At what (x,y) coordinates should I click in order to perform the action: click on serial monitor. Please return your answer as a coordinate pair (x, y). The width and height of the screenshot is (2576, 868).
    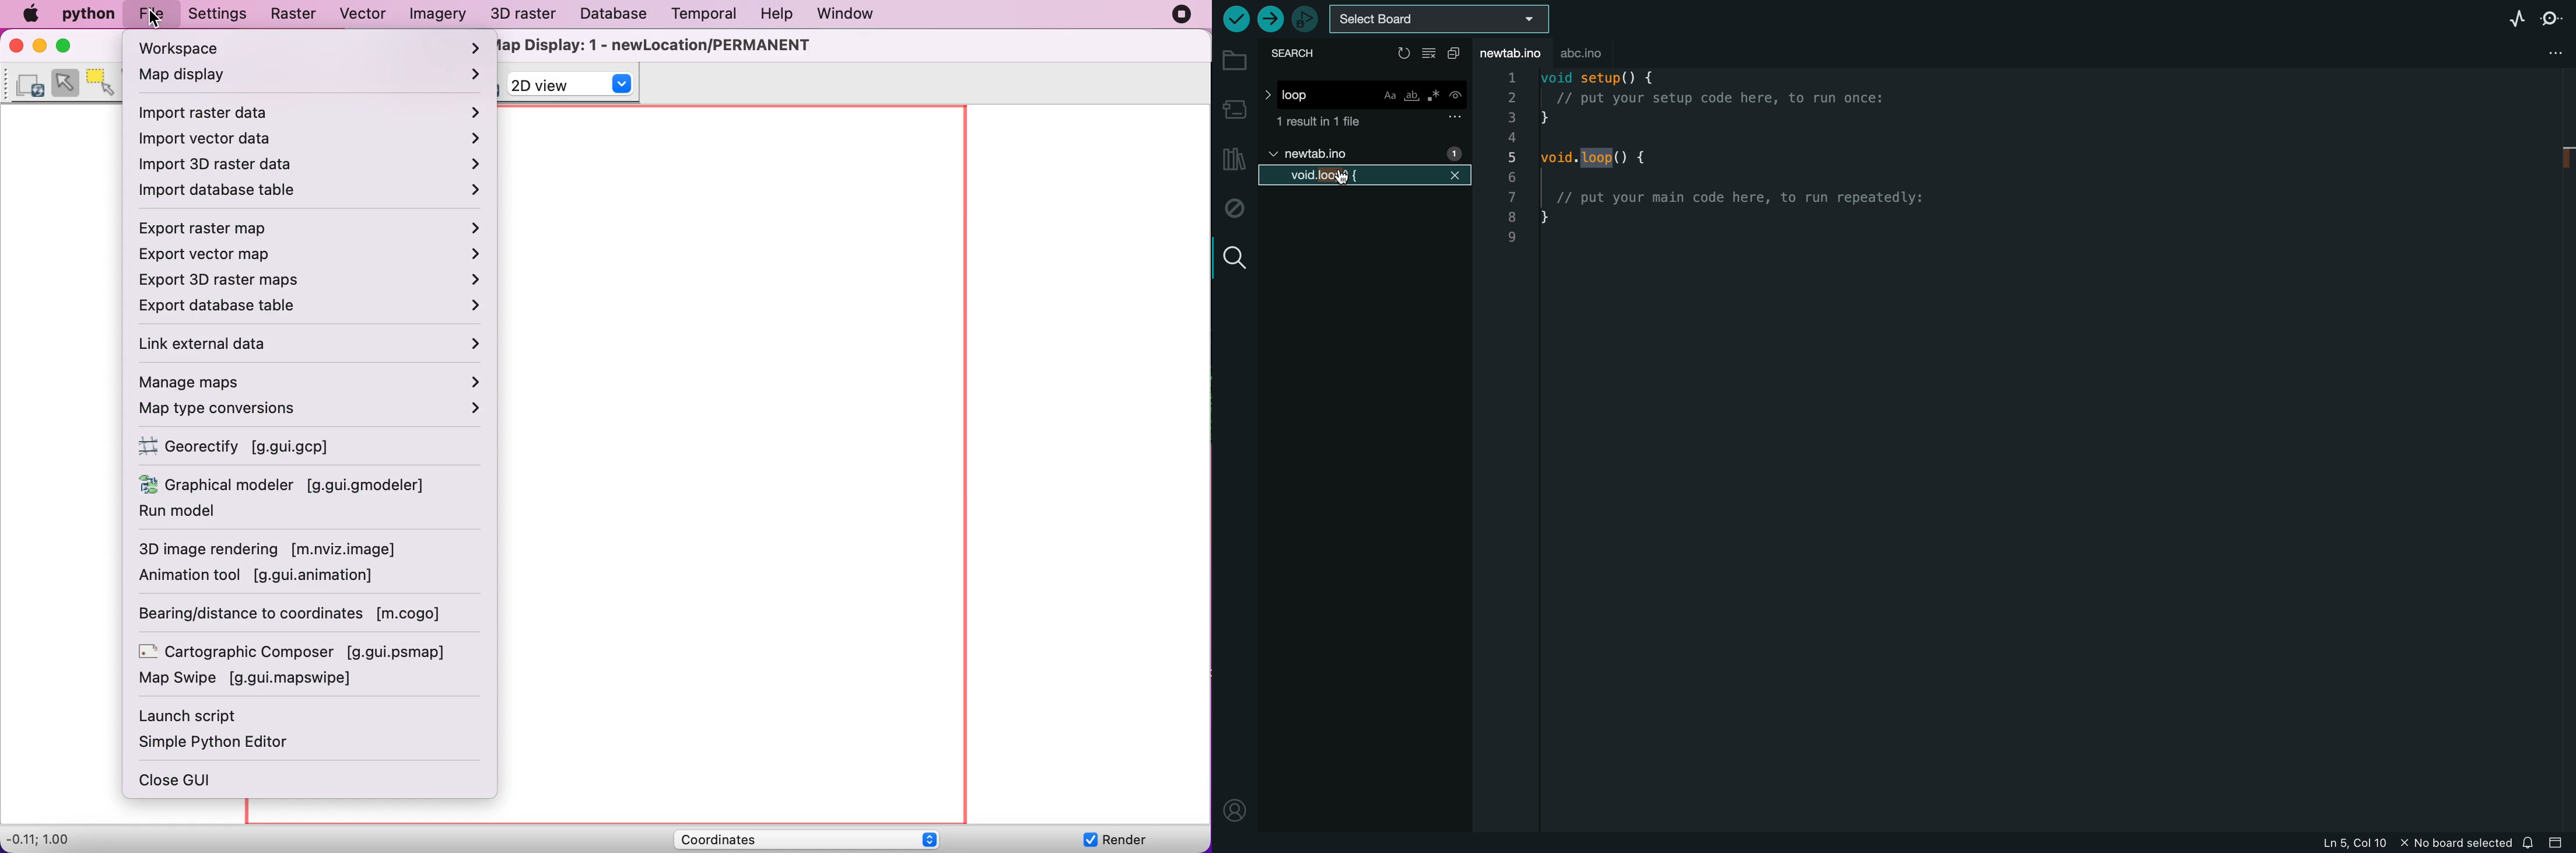
    Looking at the image, I should click on (2551, 20).